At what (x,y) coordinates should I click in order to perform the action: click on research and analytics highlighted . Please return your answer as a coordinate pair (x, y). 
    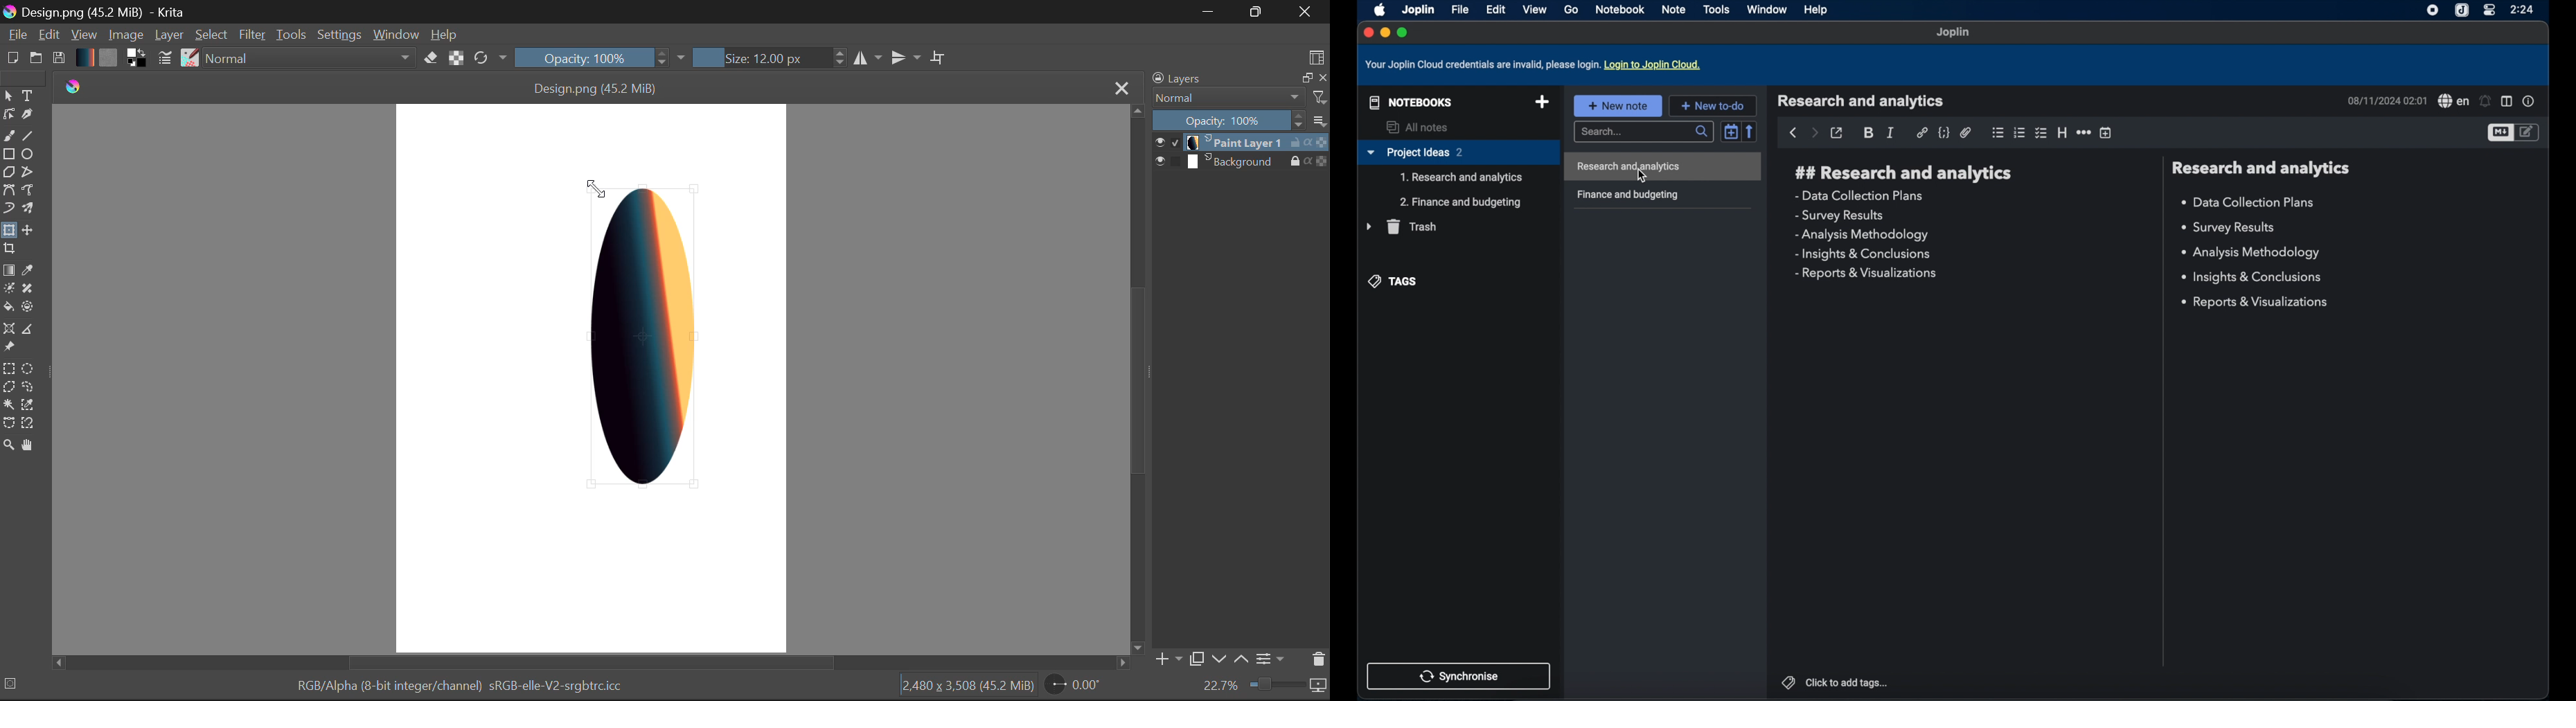
    Looking at the image, I should click on (1665, 167).